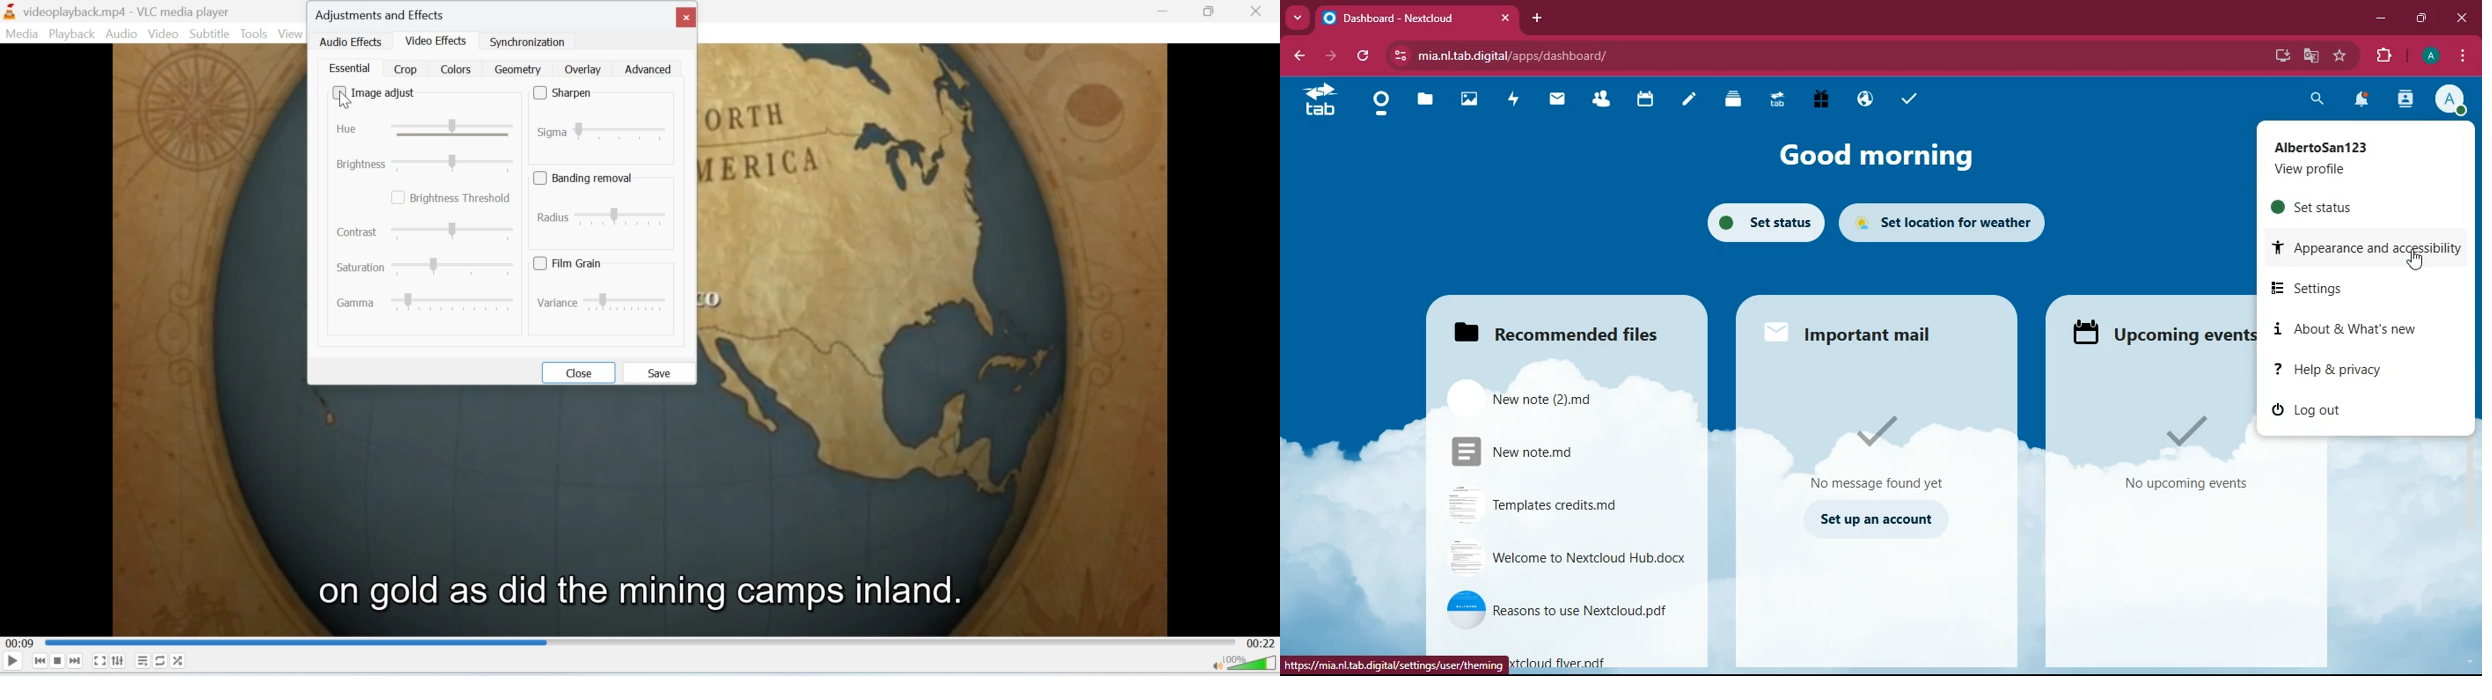 The image size is (2492, 700). I want to click on layers, so click(1729, 101).